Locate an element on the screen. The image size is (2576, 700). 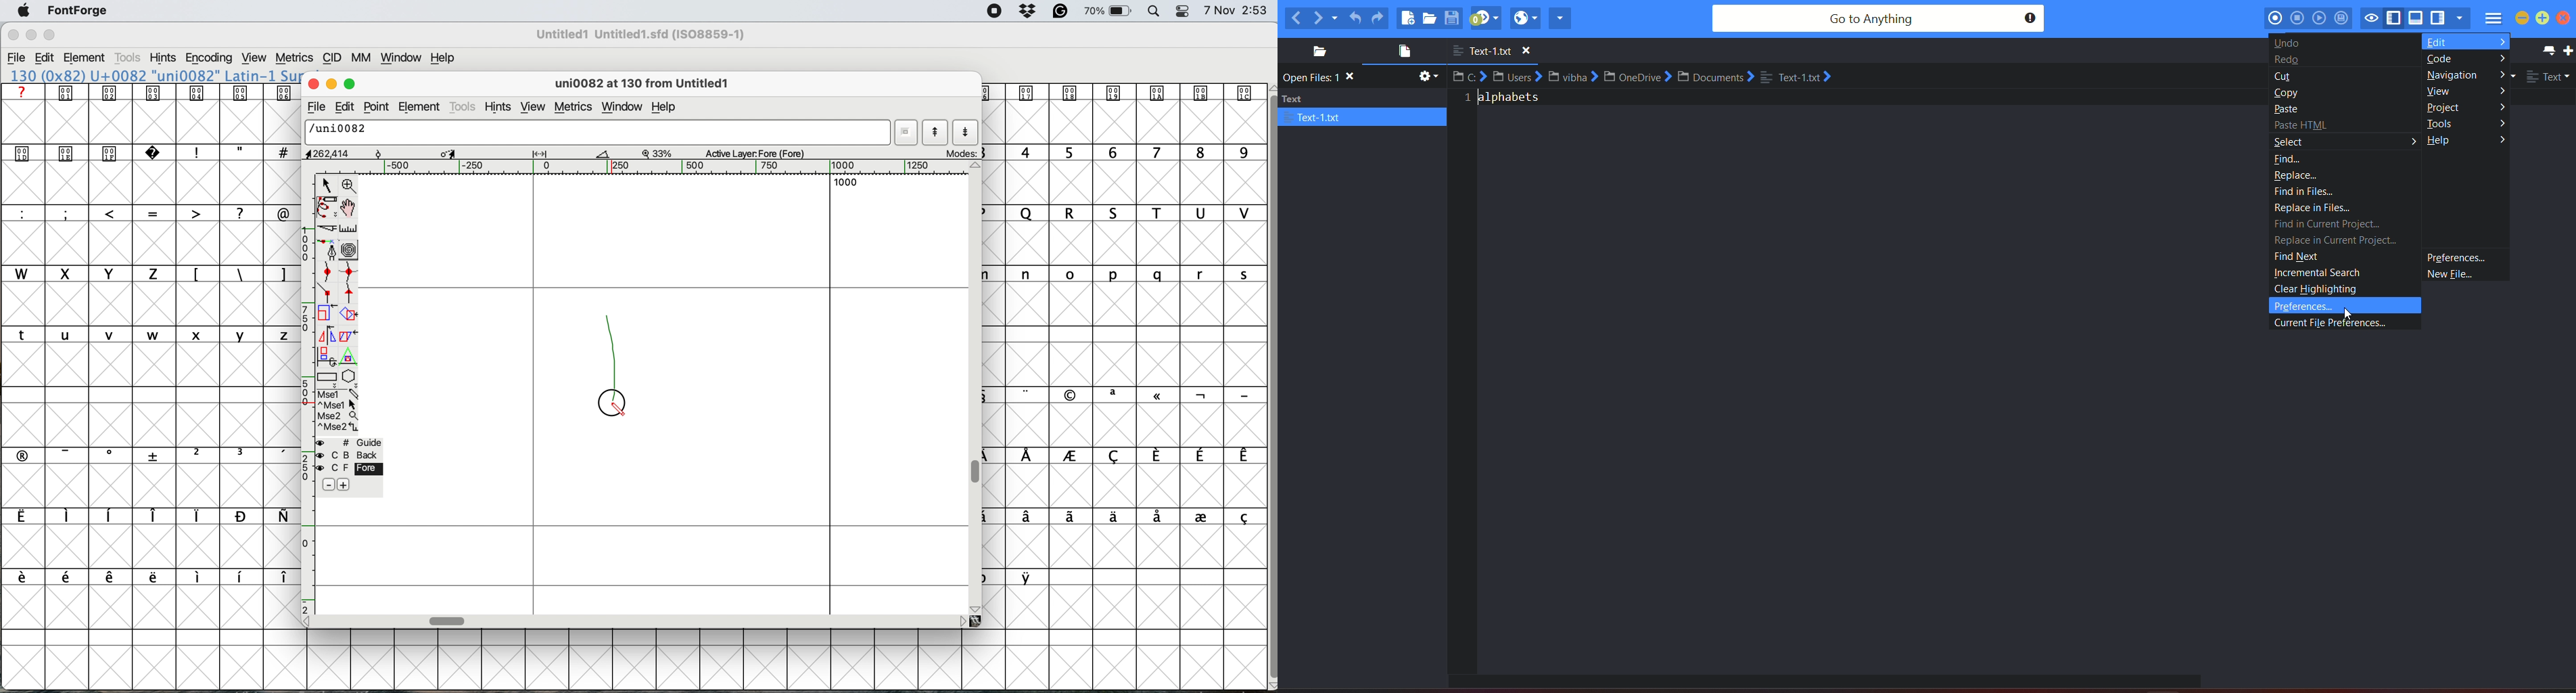
open file is located at coordinates (1431, 19).